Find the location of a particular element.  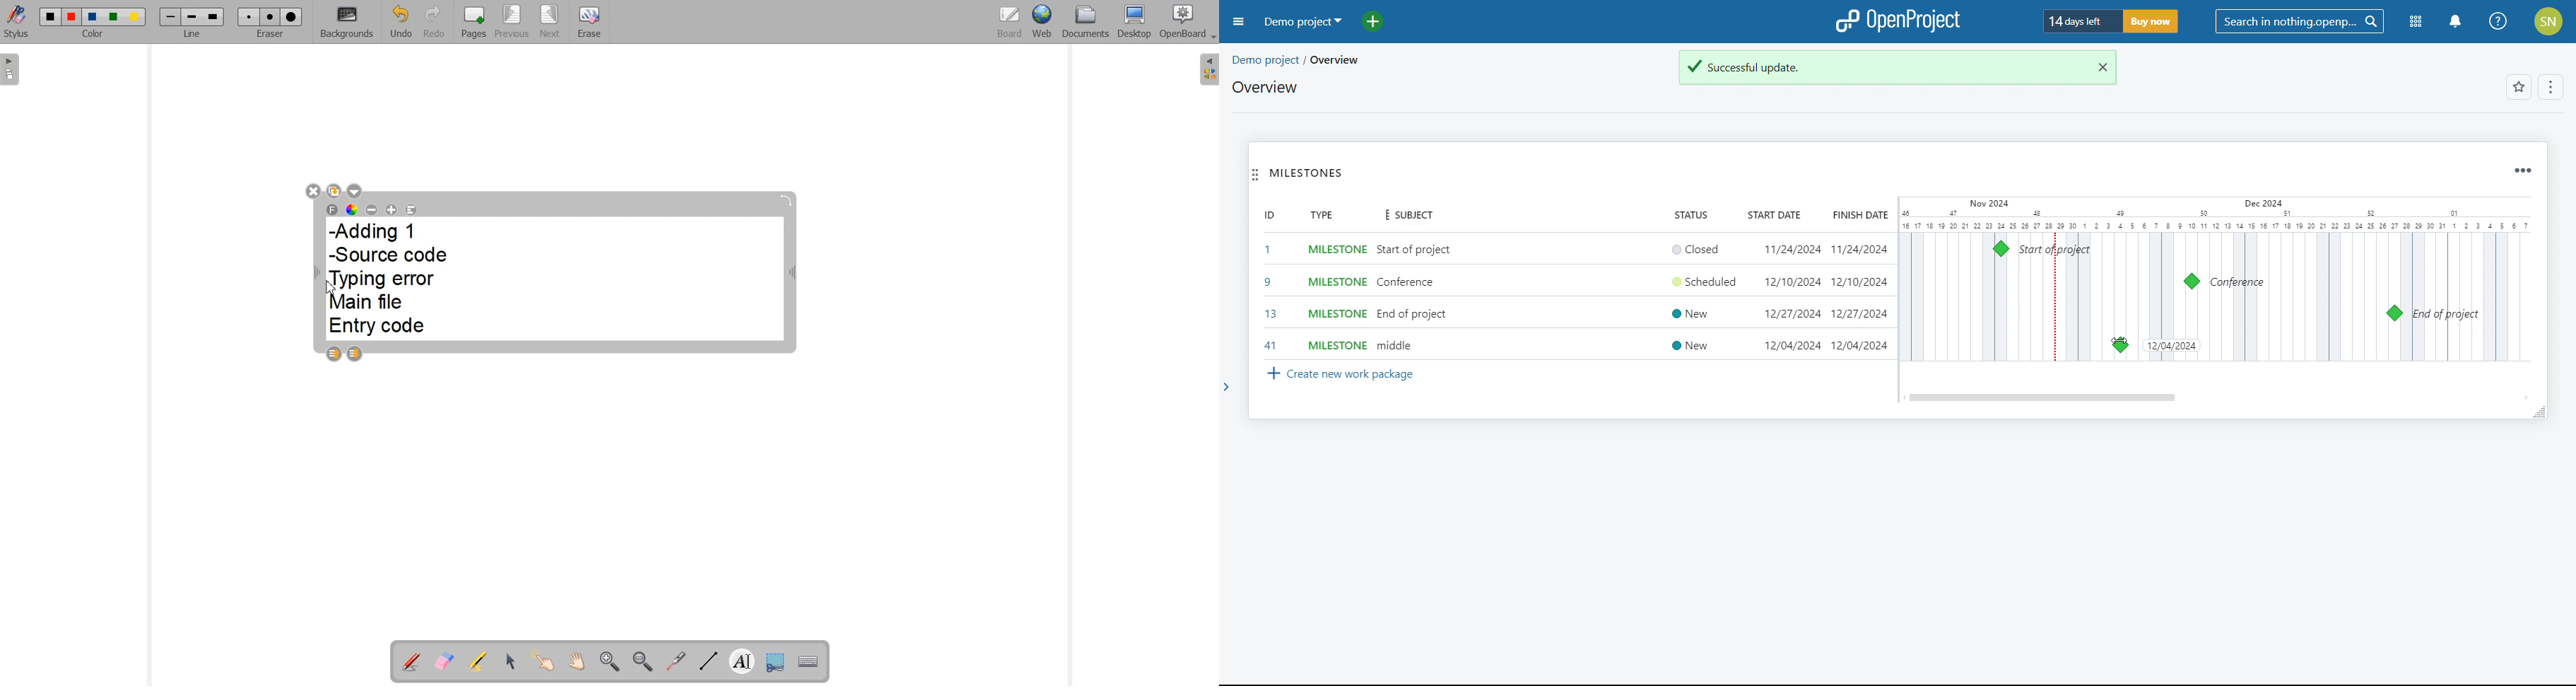

milestone 9 is located at coordinates (2192, 281).